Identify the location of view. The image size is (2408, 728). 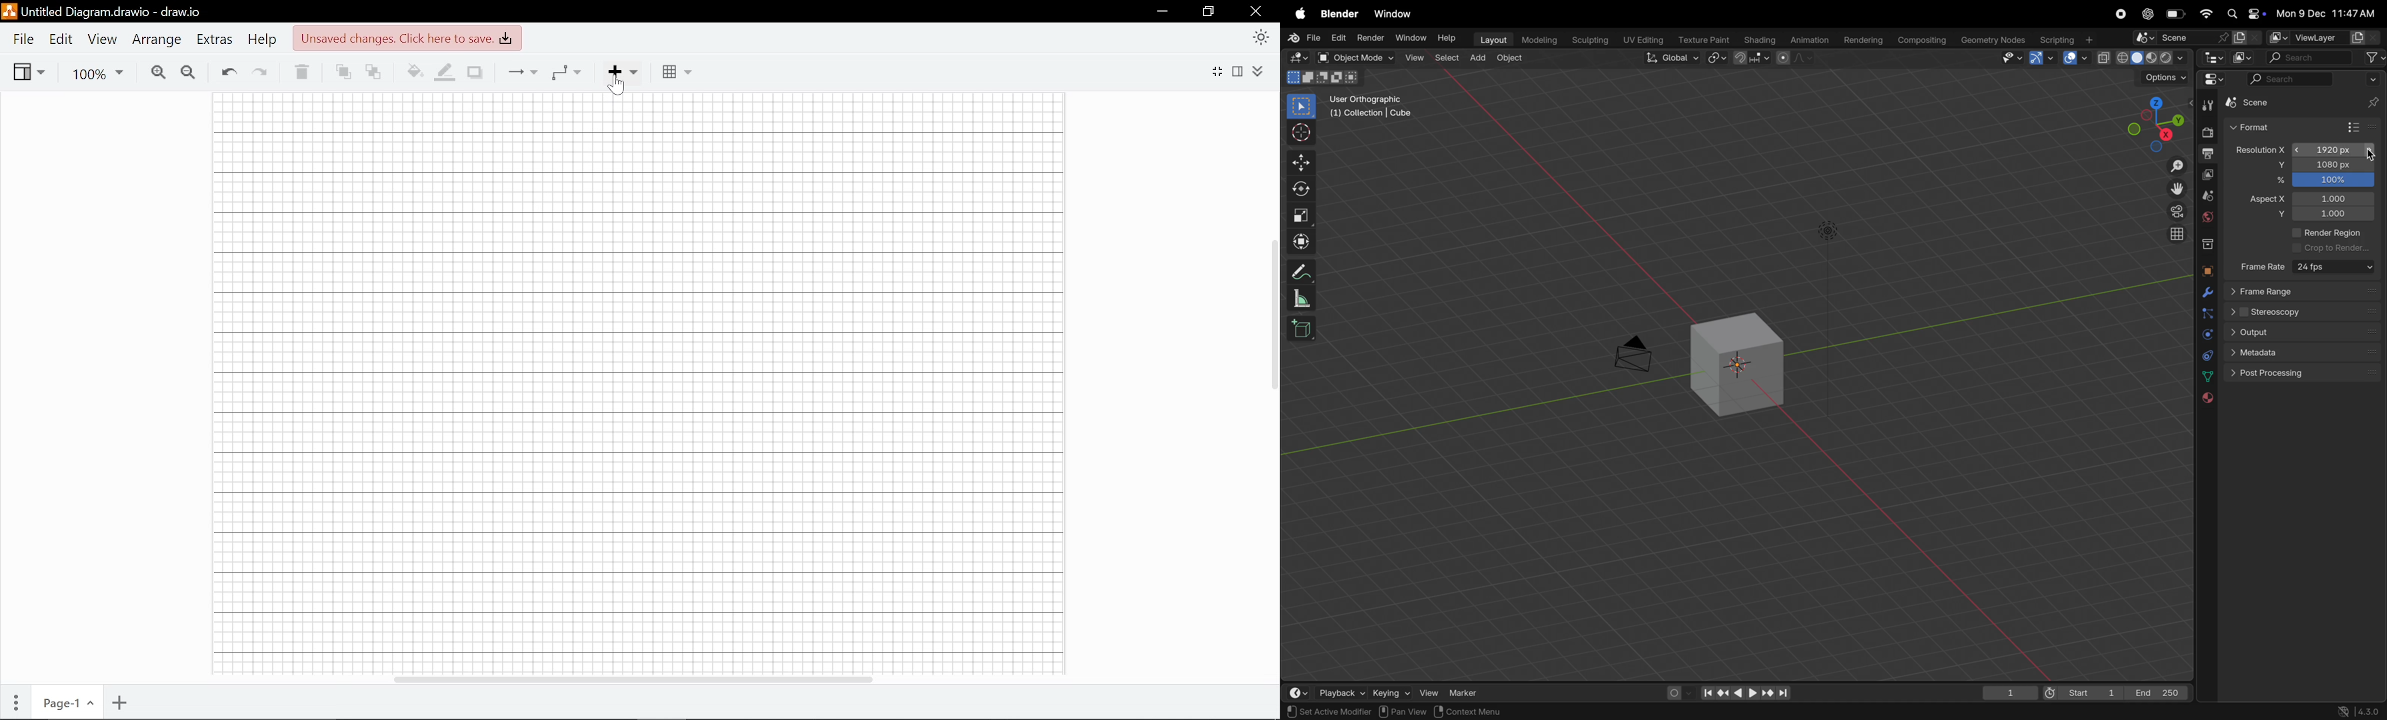
(1413, 58).